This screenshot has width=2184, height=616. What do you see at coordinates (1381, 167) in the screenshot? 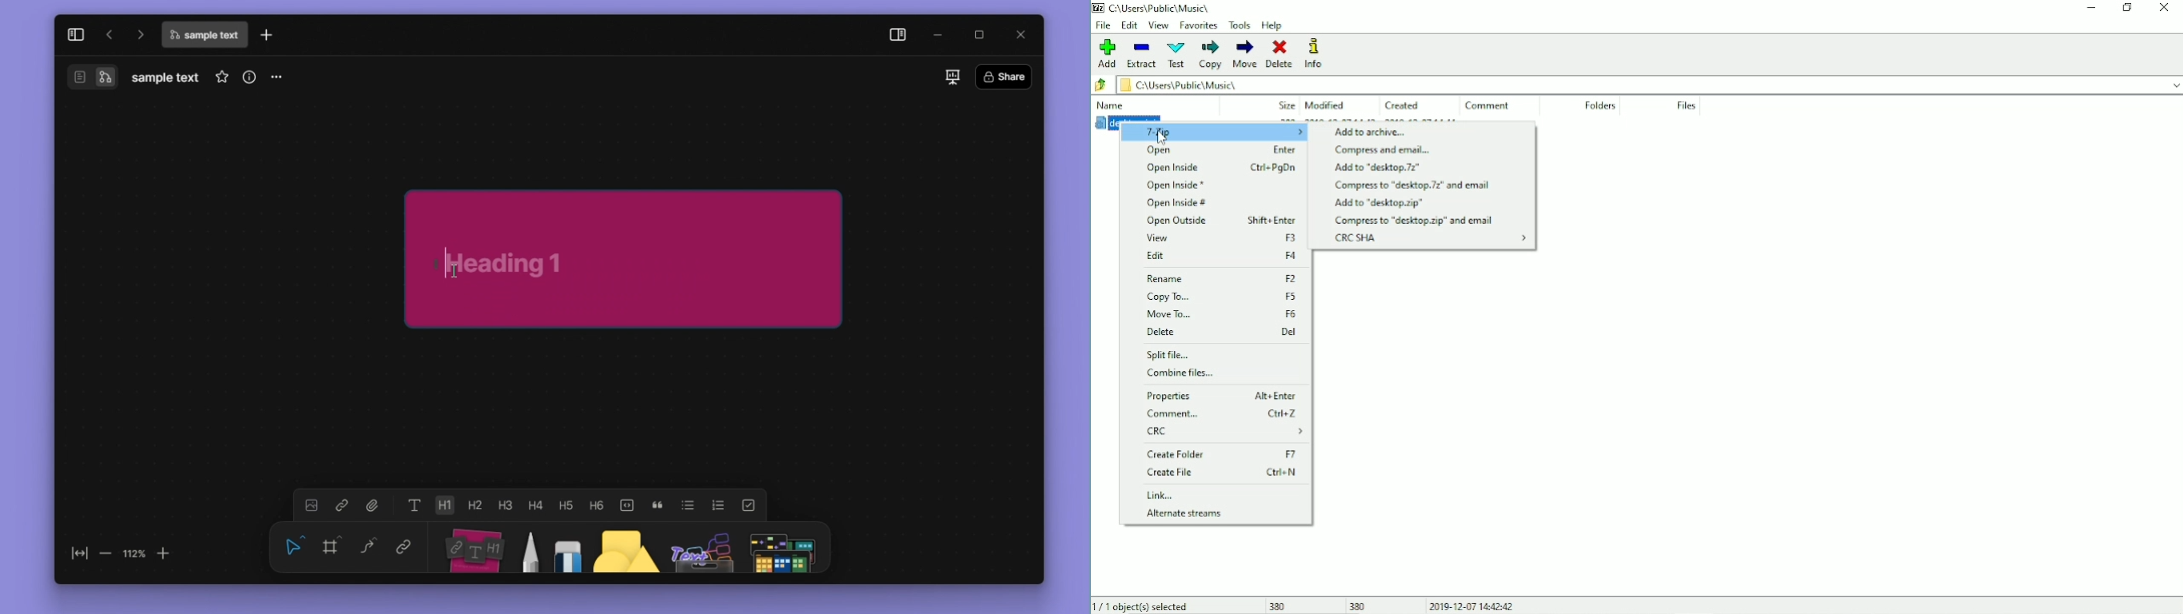
I see `Add to "desktop.7z"` at bounding box center [1381, 167].